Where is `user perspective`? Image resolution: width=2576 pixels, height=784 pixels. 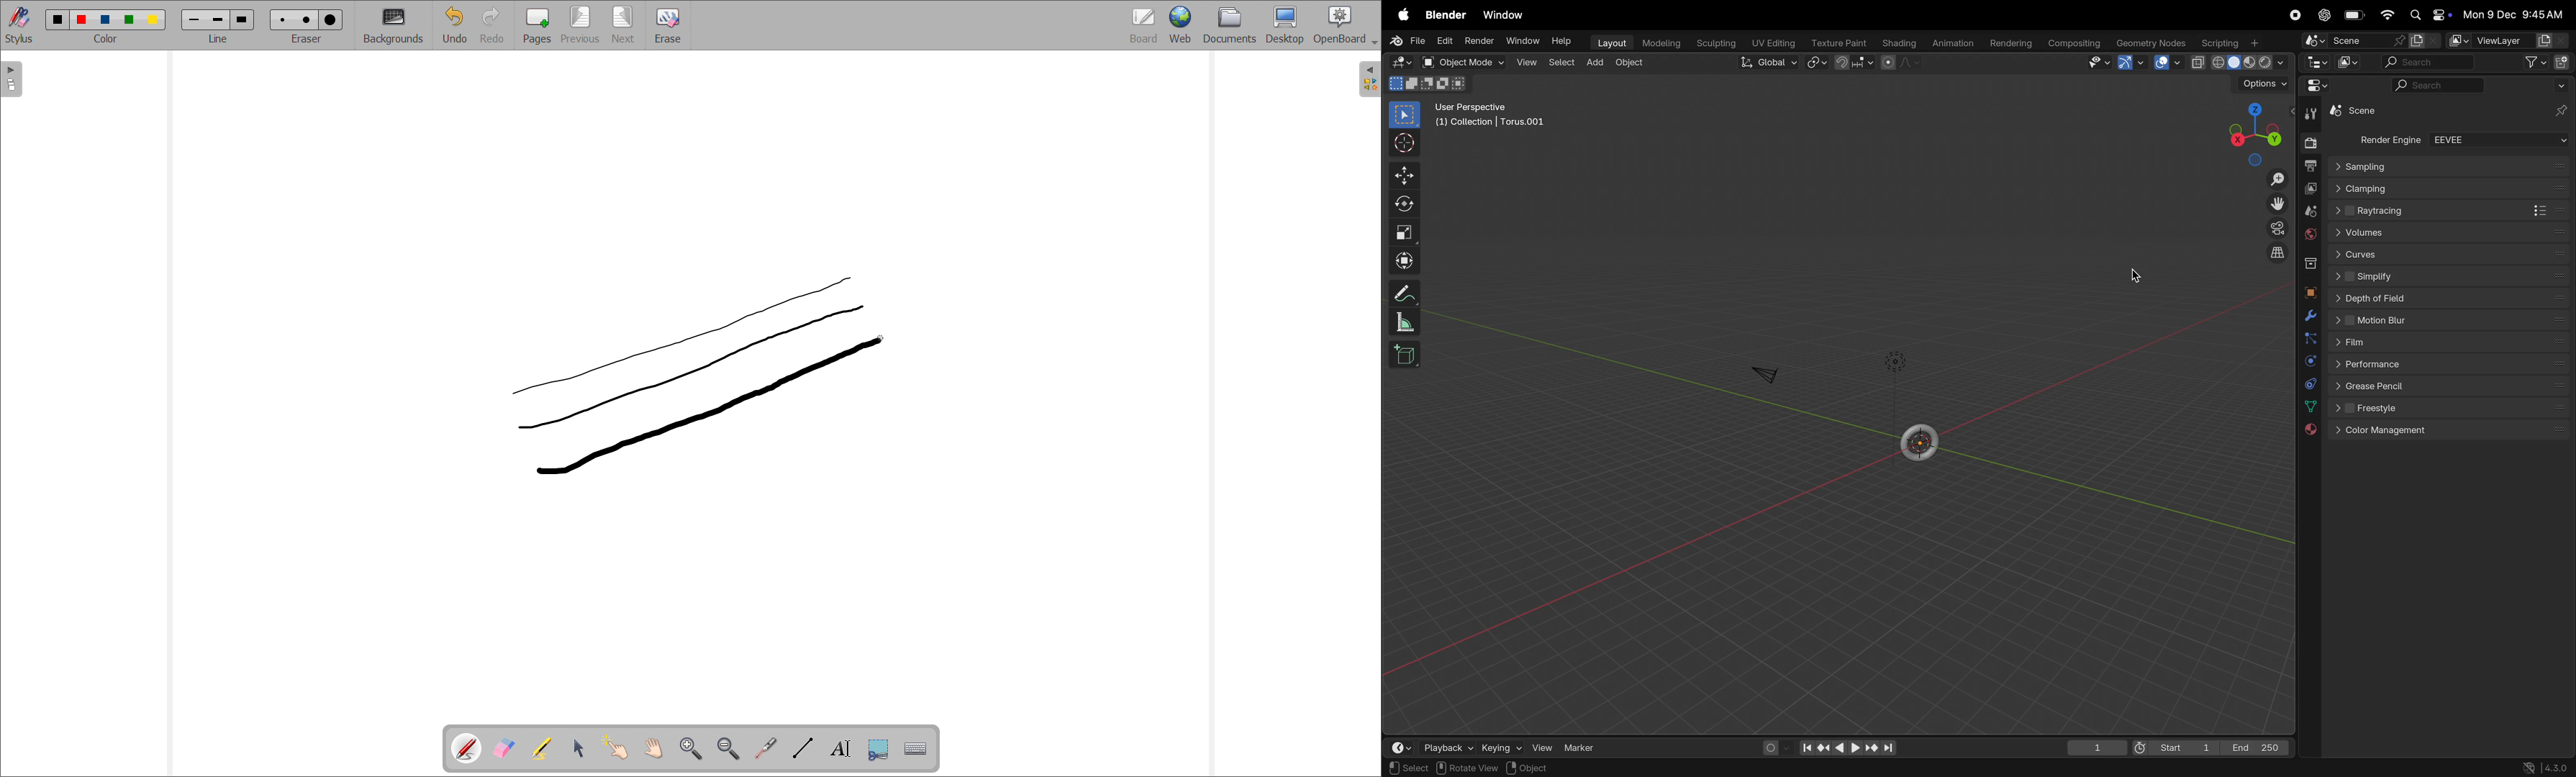
user perspective is located at coordinates (1493, 113).